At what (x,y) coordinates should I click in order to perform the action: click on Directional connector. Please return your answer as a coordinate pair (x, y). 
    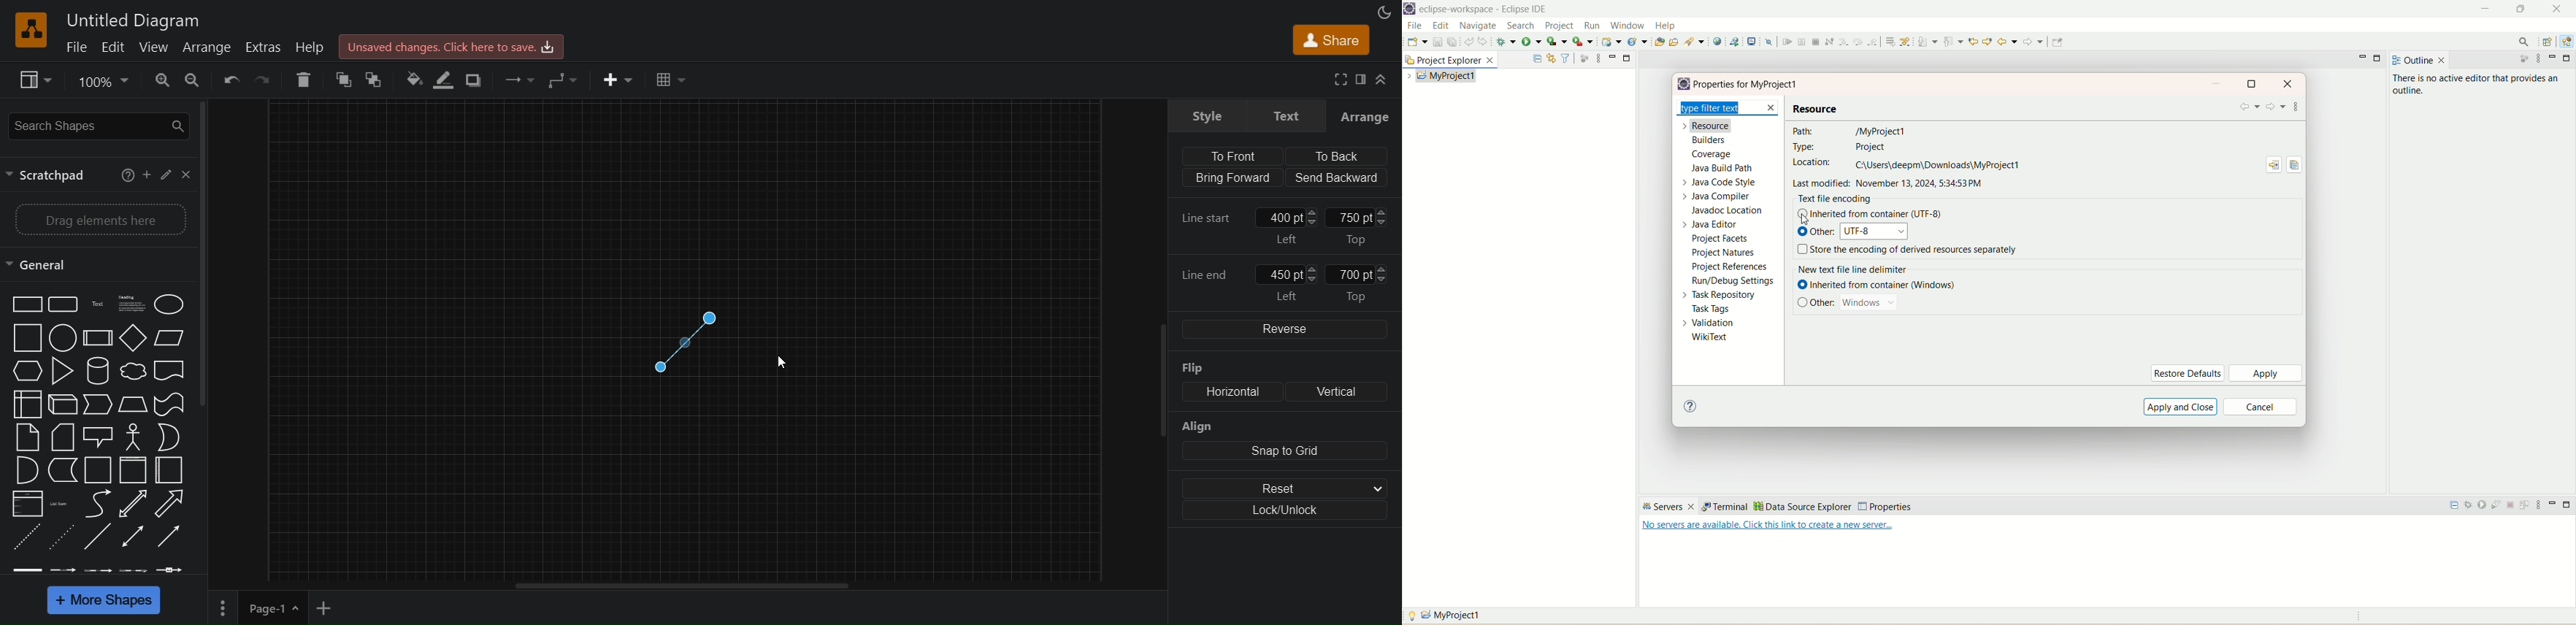
    Looking at the image, I should click on (171, 538).